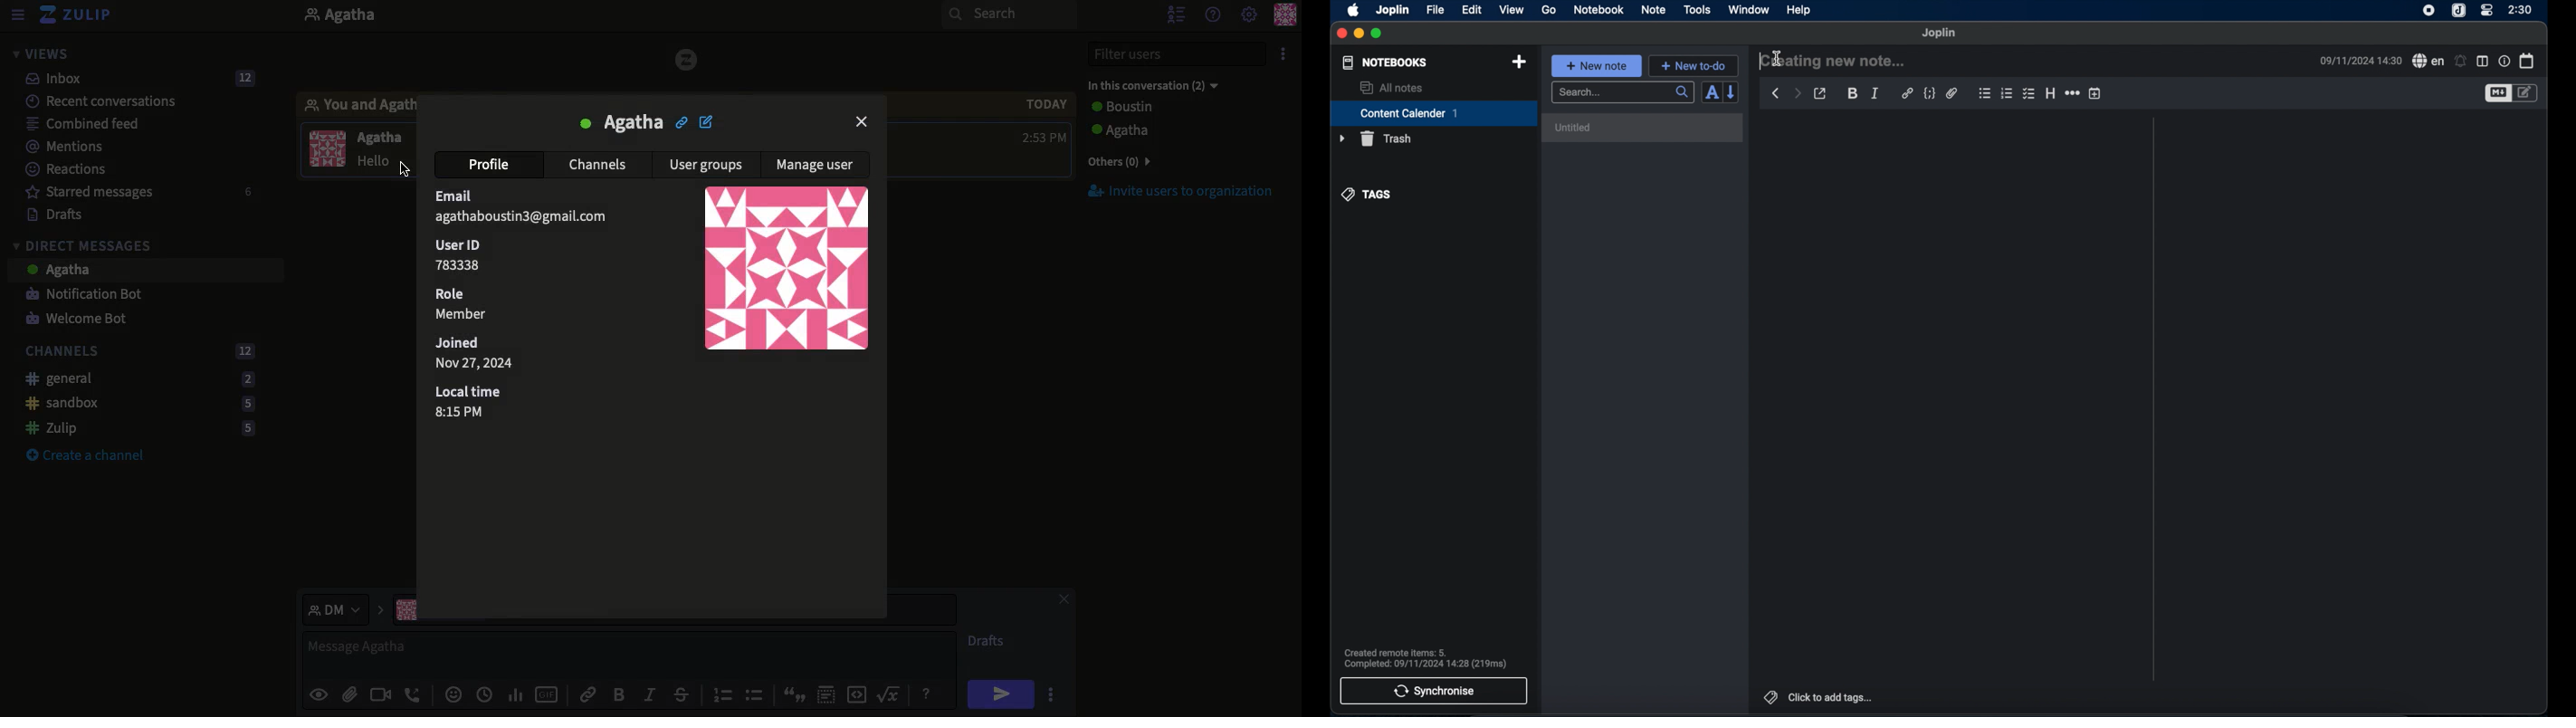  Describe the element at coordinates (829, 692) in the screenshot. I see `Spoiler` at that location.